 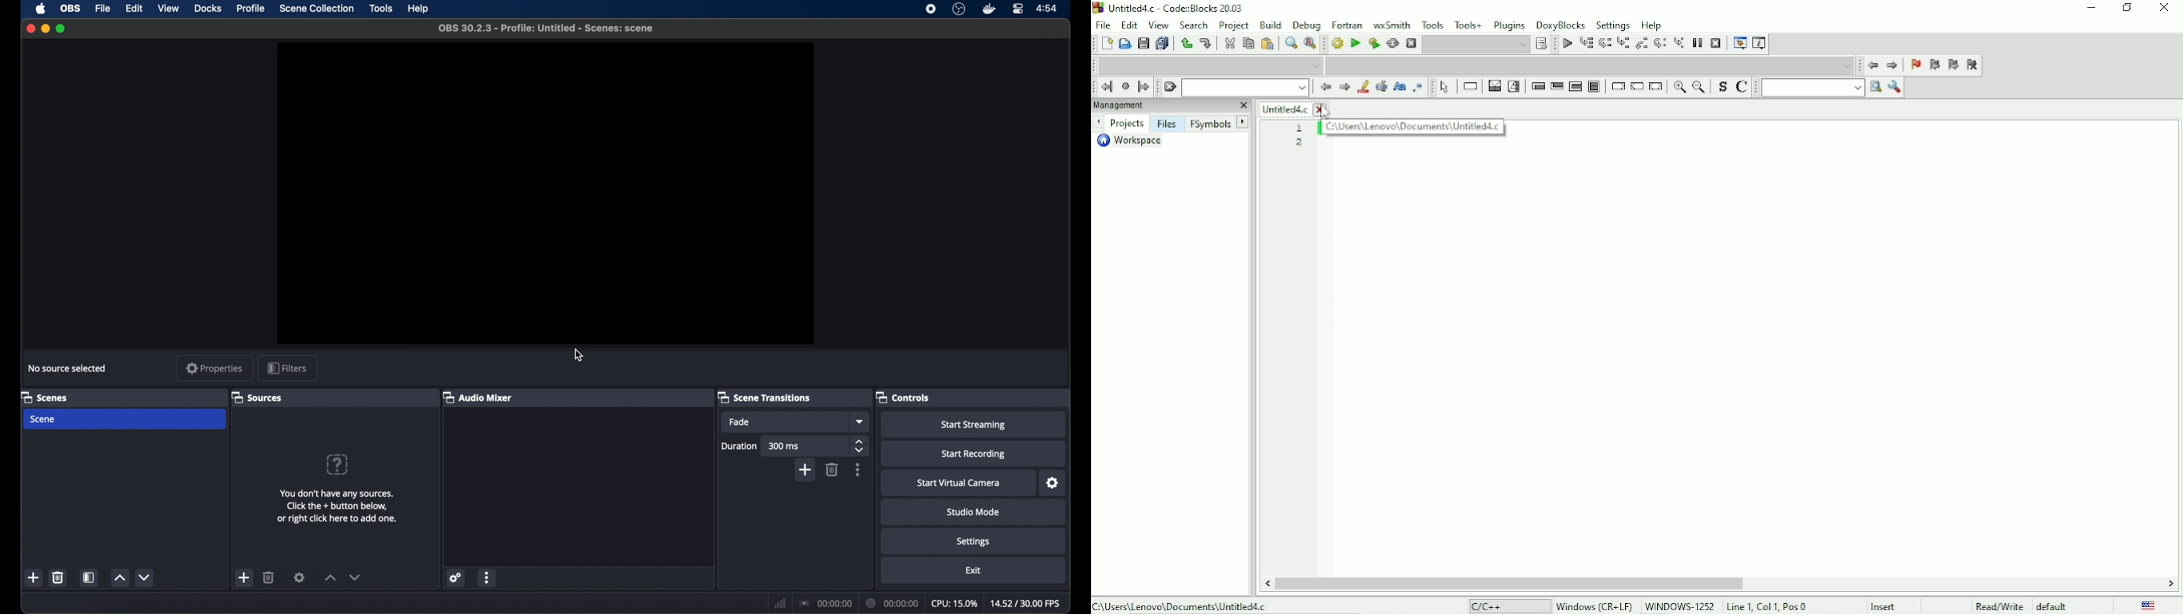 I want to click on Projects, so click(x=1129, y=124).